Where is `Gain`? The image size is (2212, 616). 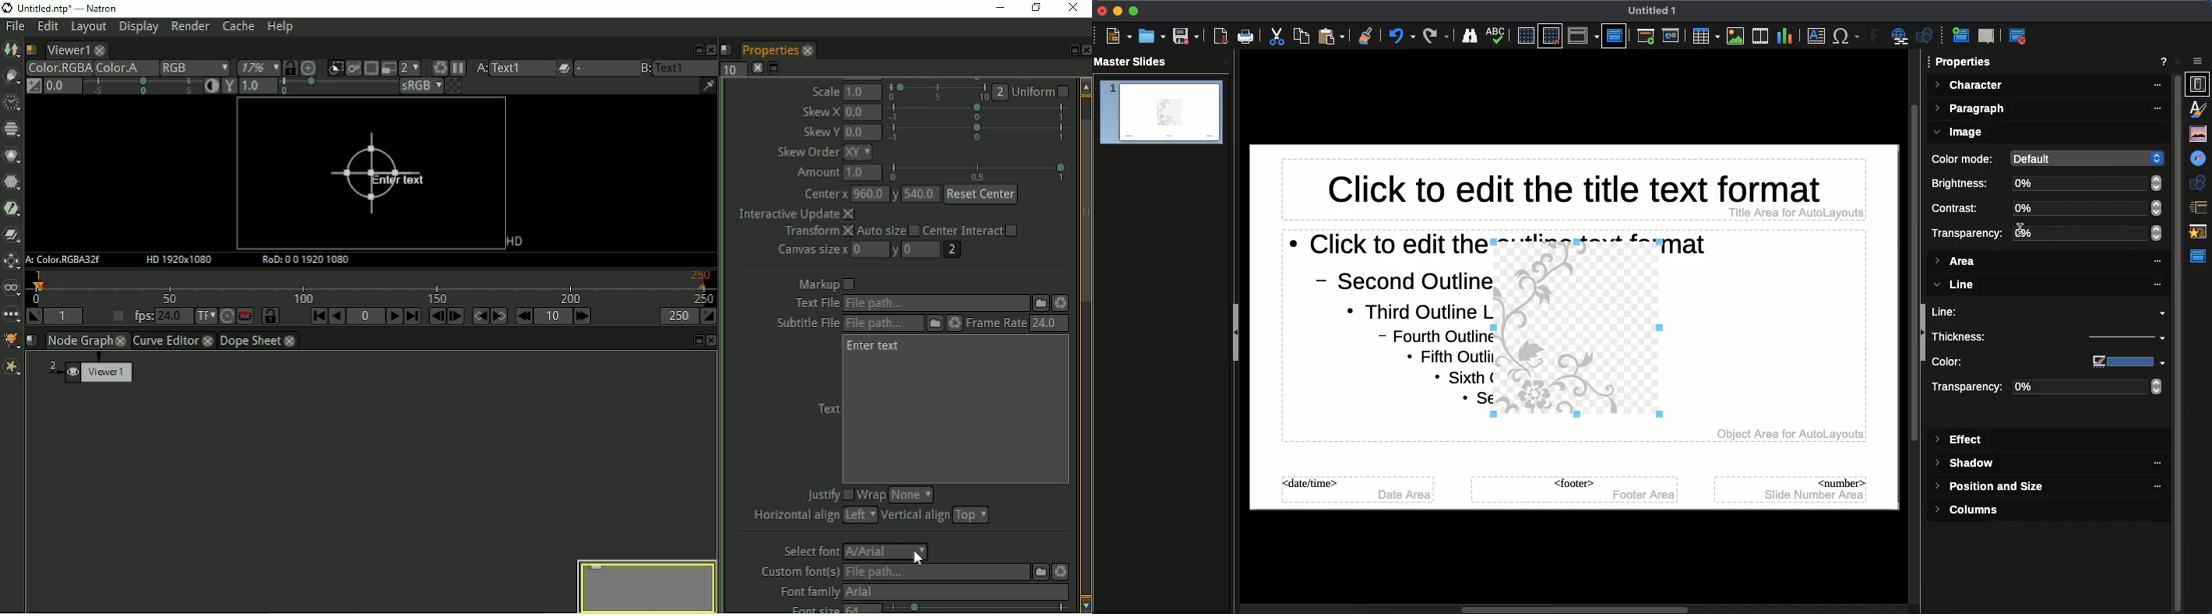
Gain is located at coordinates (61, 85).